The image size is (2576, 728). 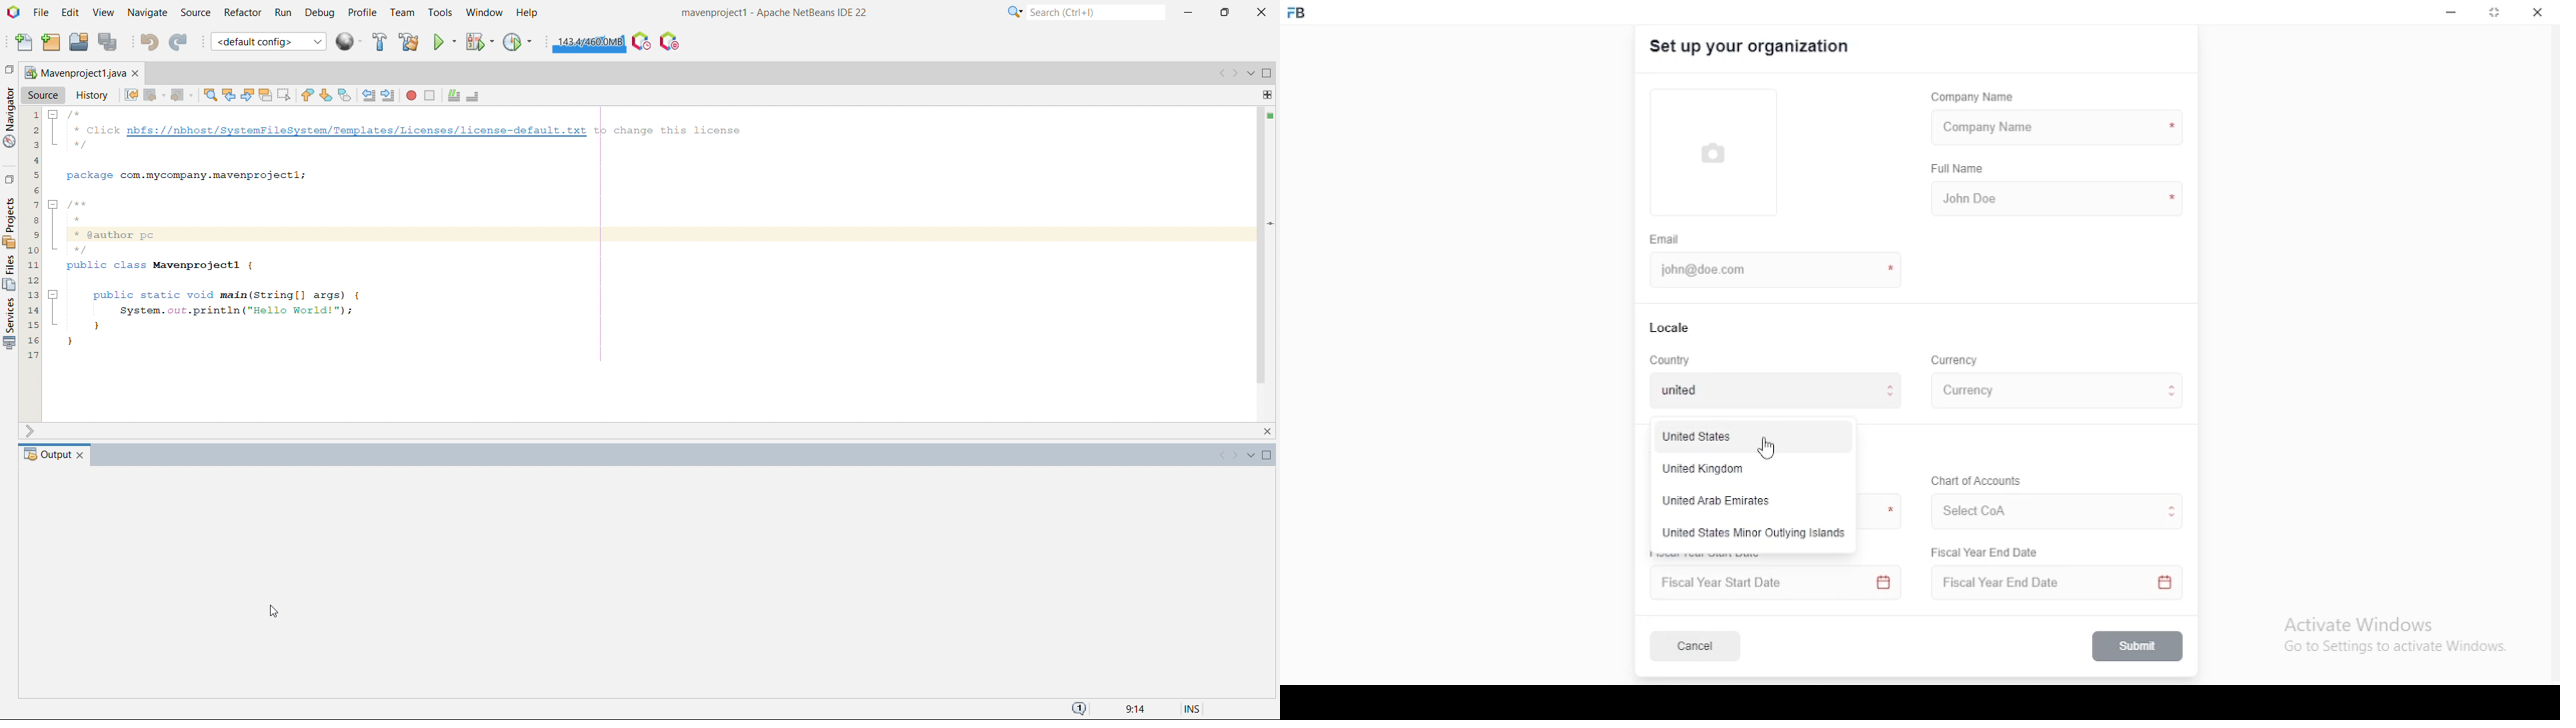 I want to click on restore window group, so click(x=8, y=68).